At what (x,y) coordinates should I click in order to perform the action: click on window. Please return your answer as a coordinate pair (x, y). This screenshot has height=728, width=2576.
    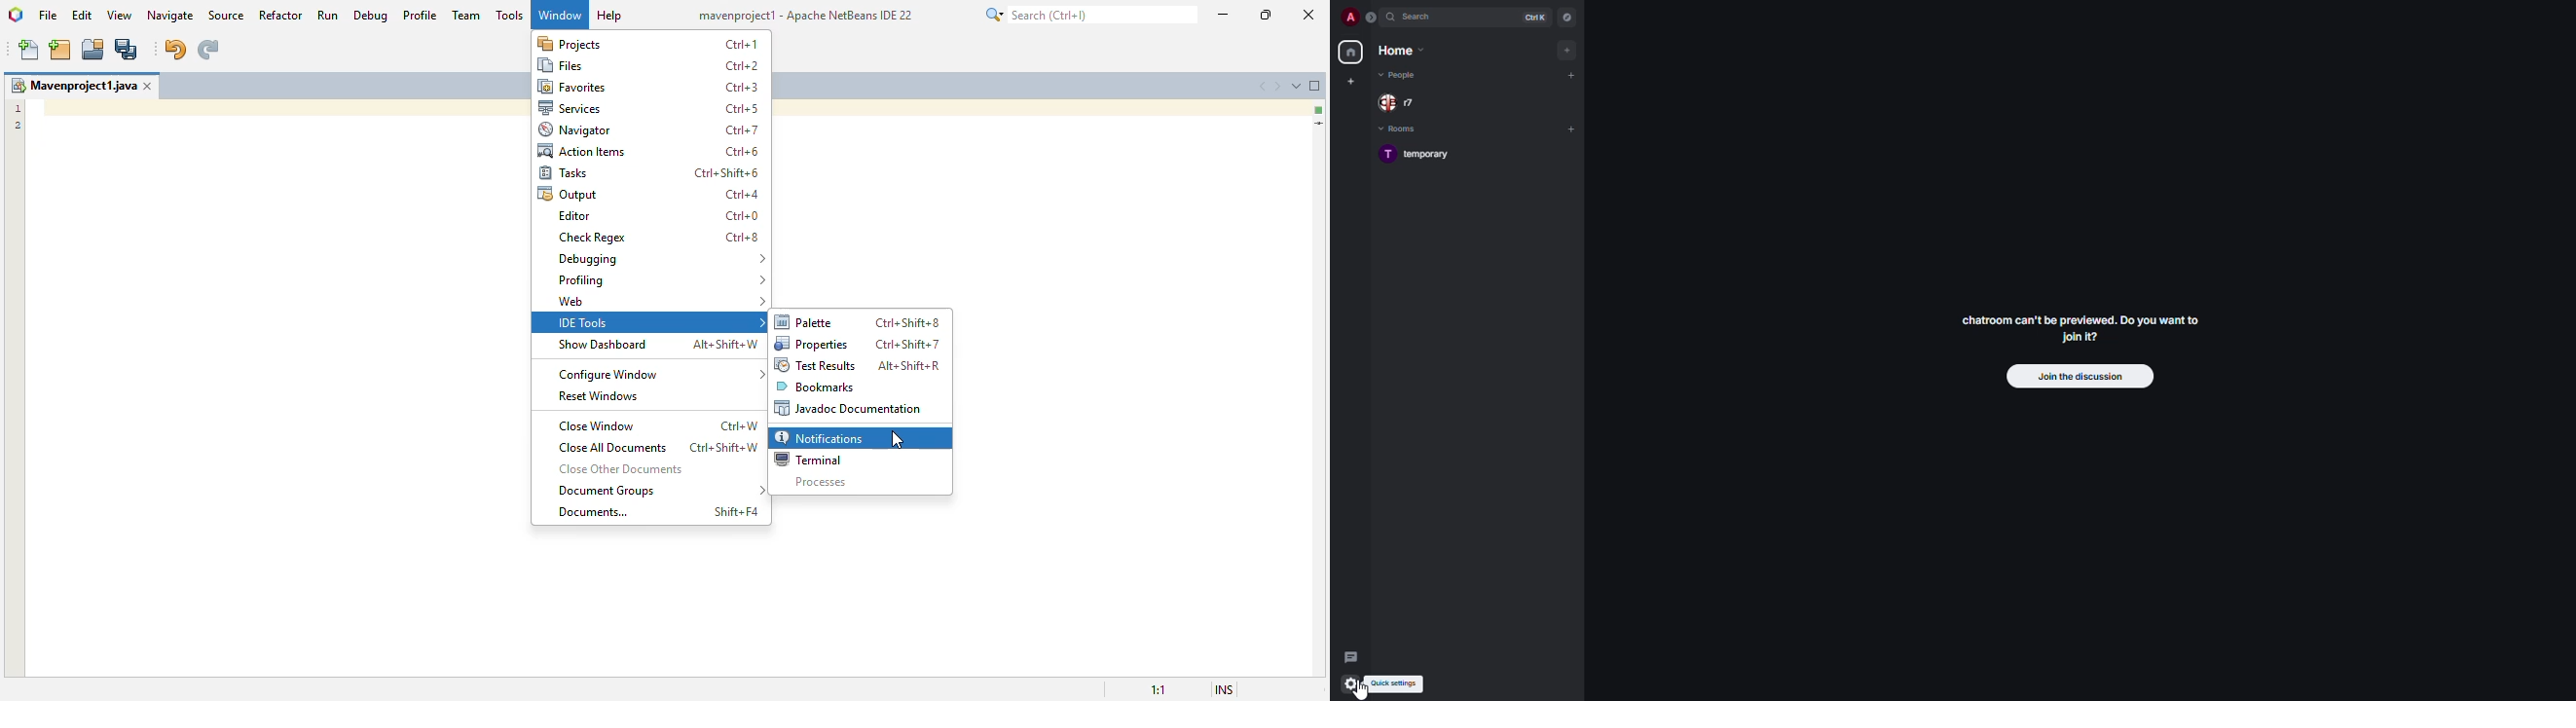
    Looking at the image, I should click on (560, 14).